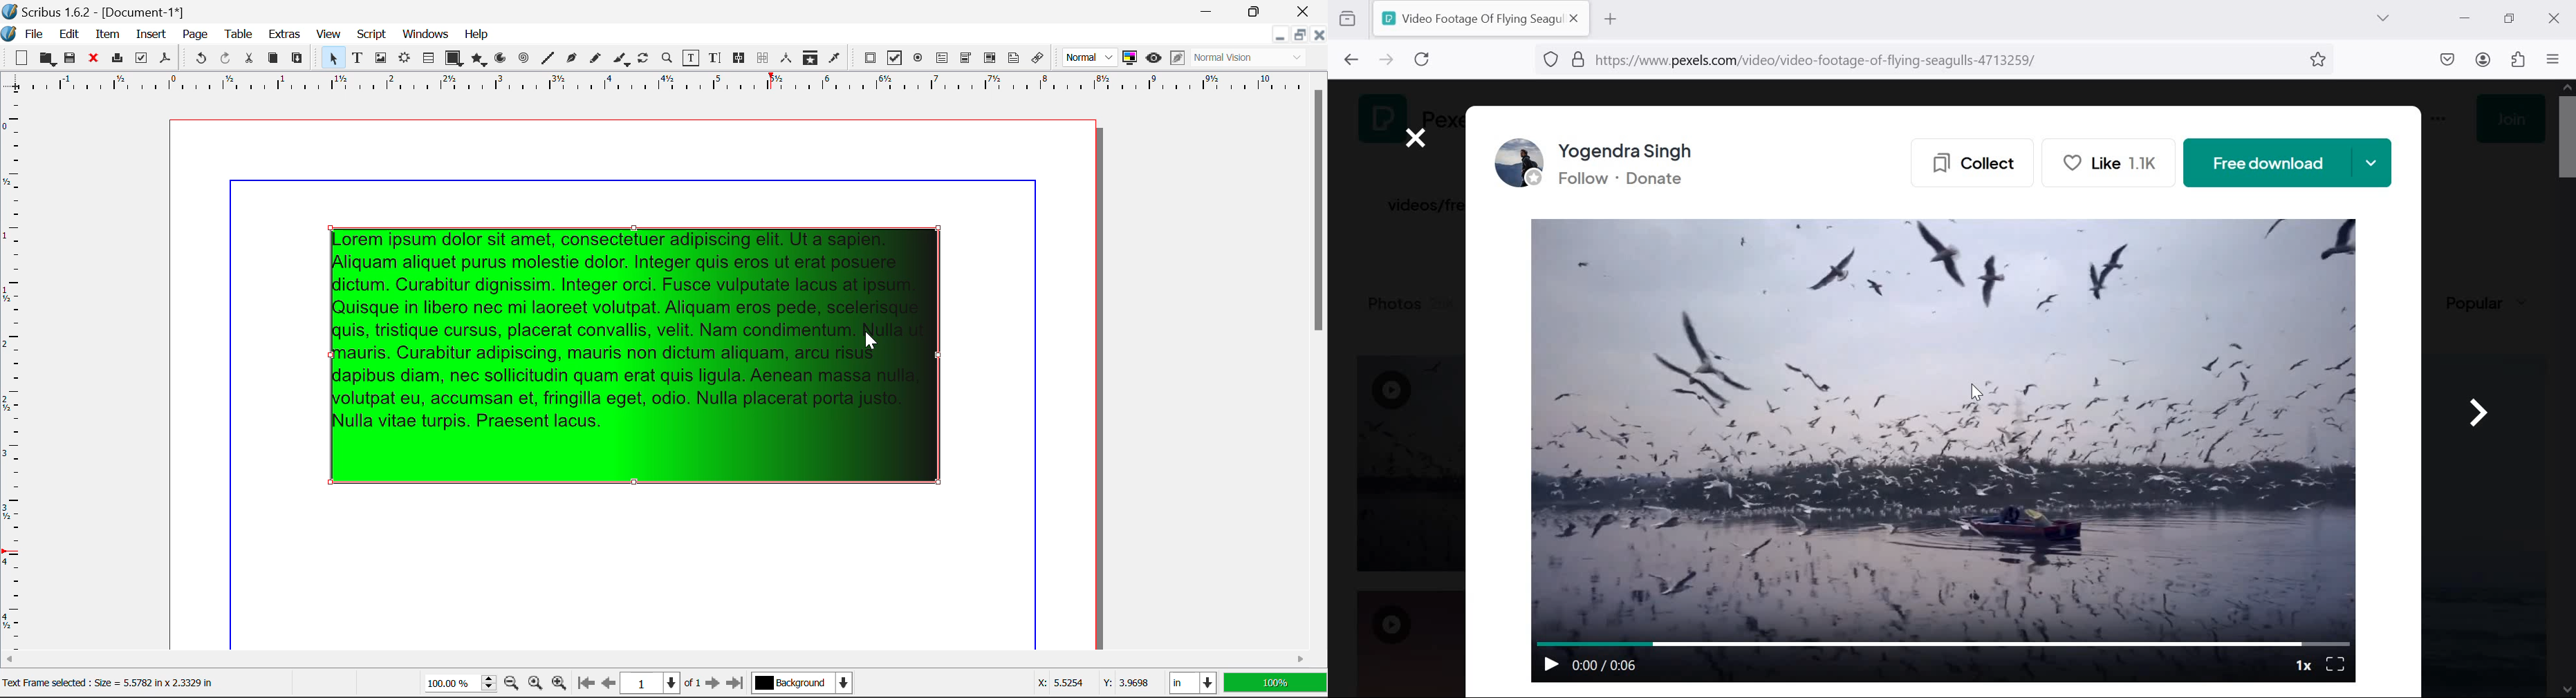 The width and height of the screenshot is (2576, 700). What do you see at coordinates (1581, 181) in the screenshot?
I see `Follow` at bounding box center [1581, 181].